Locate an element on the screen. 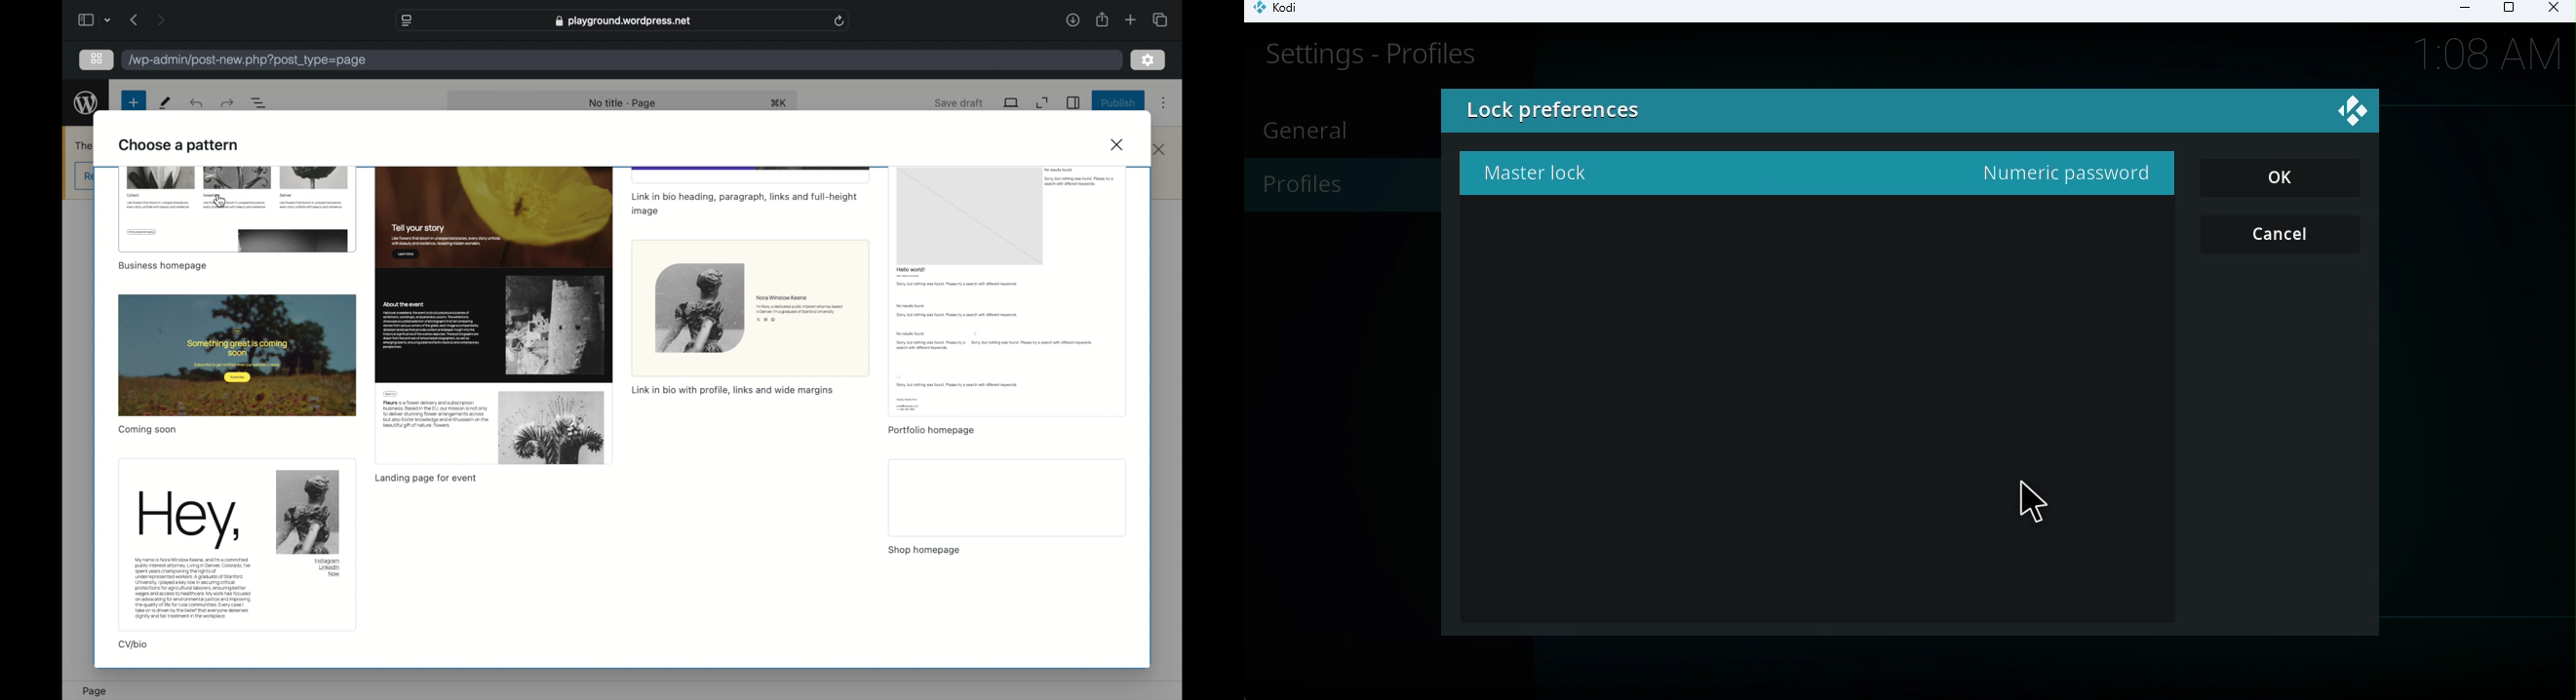 This screenshot has height=700, width=2576. Cancel is located at coordinates (2279, 236).